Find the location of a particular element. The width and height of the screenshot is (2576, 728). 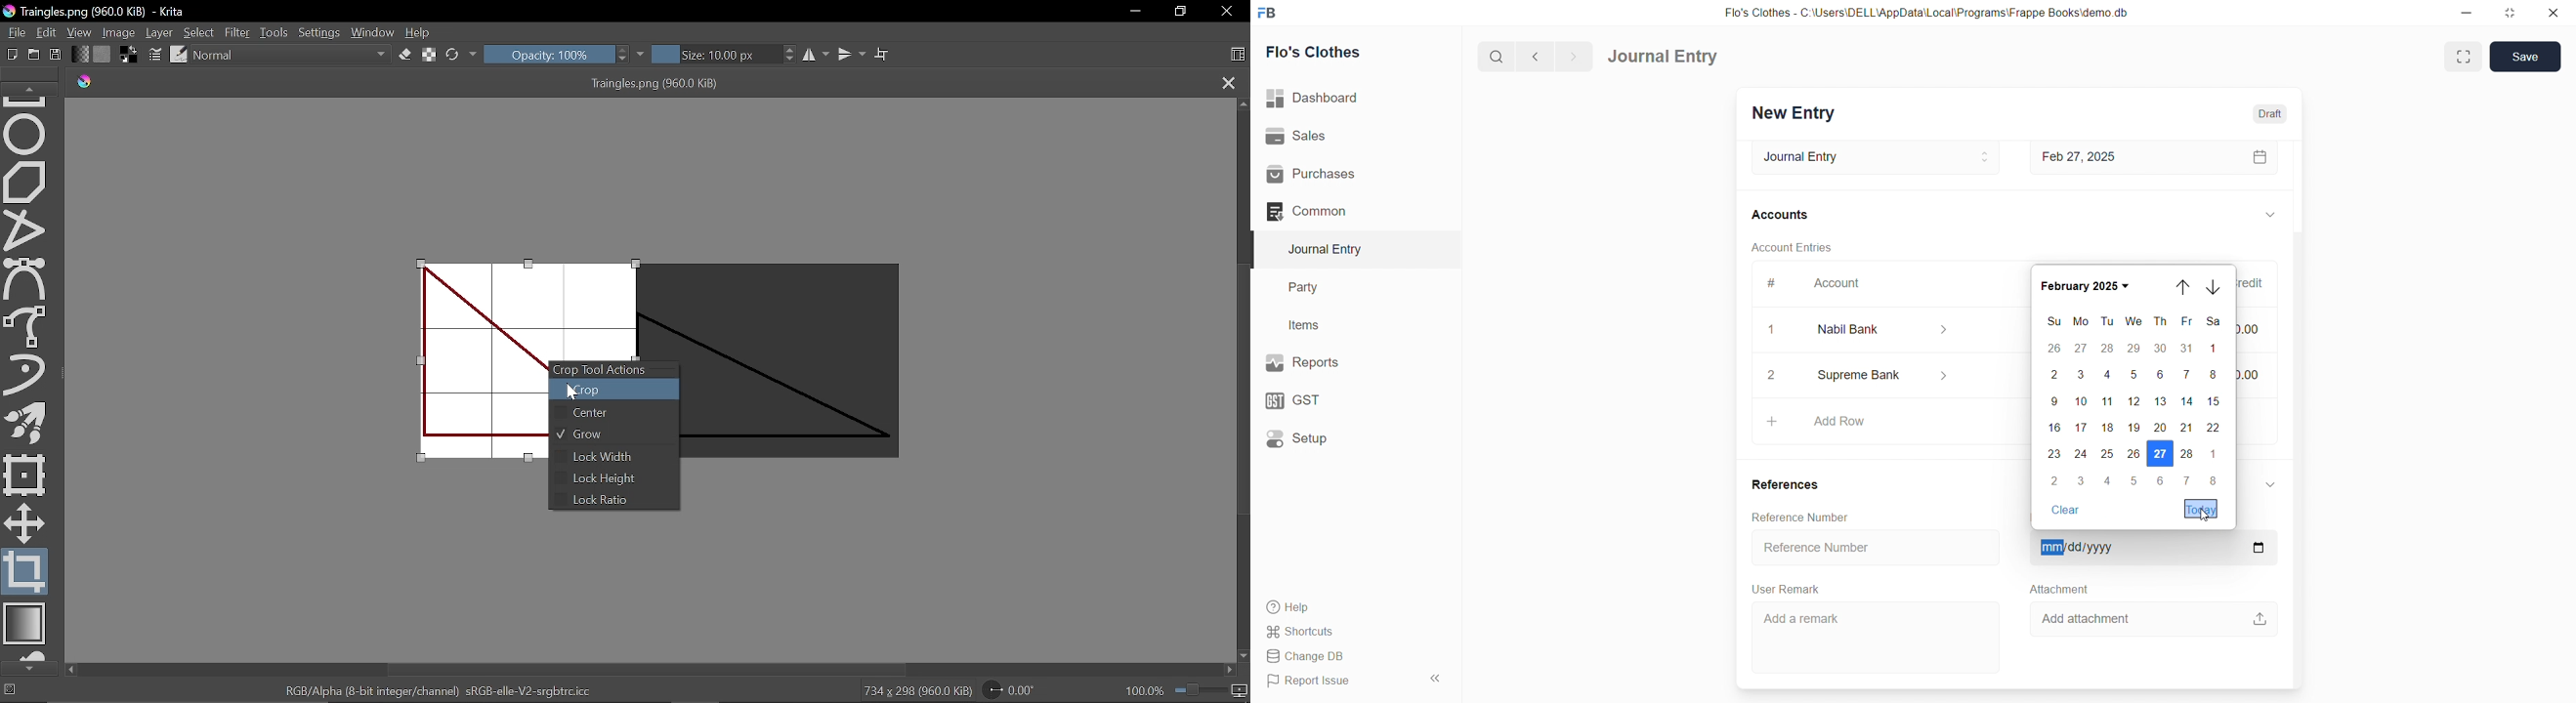

Choose workspace is located at coordinates (1238, 56).